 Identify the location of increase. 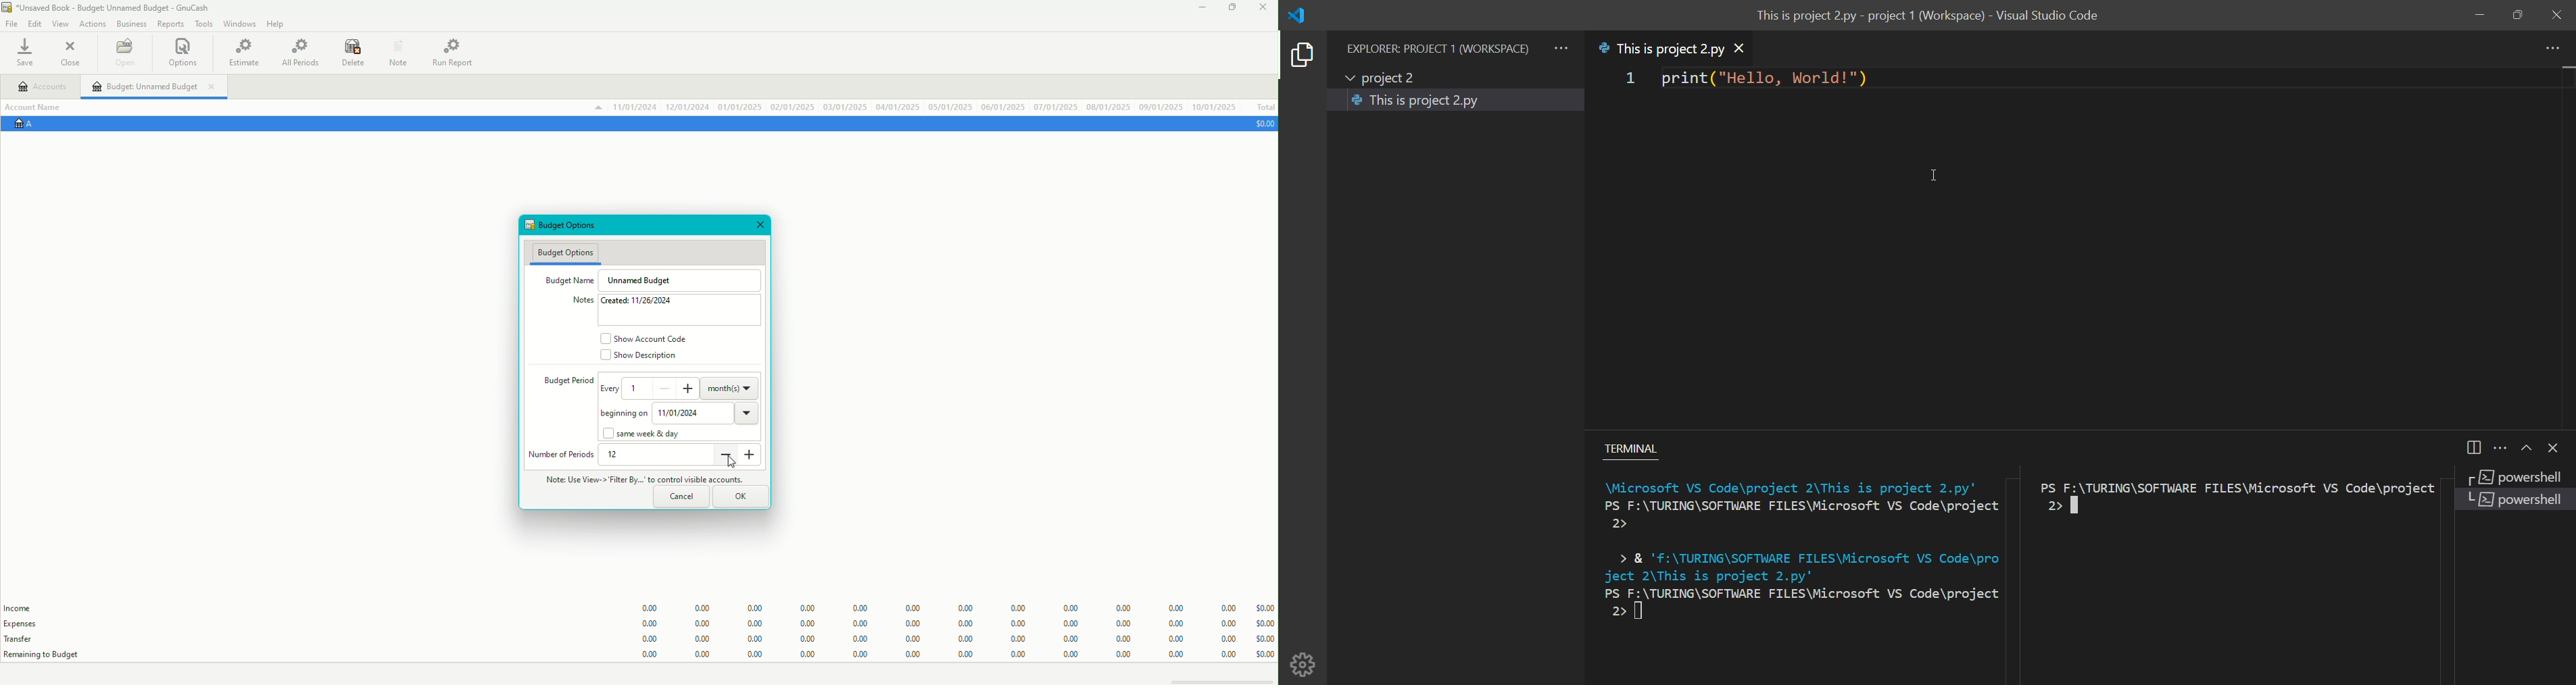
(691, 388).